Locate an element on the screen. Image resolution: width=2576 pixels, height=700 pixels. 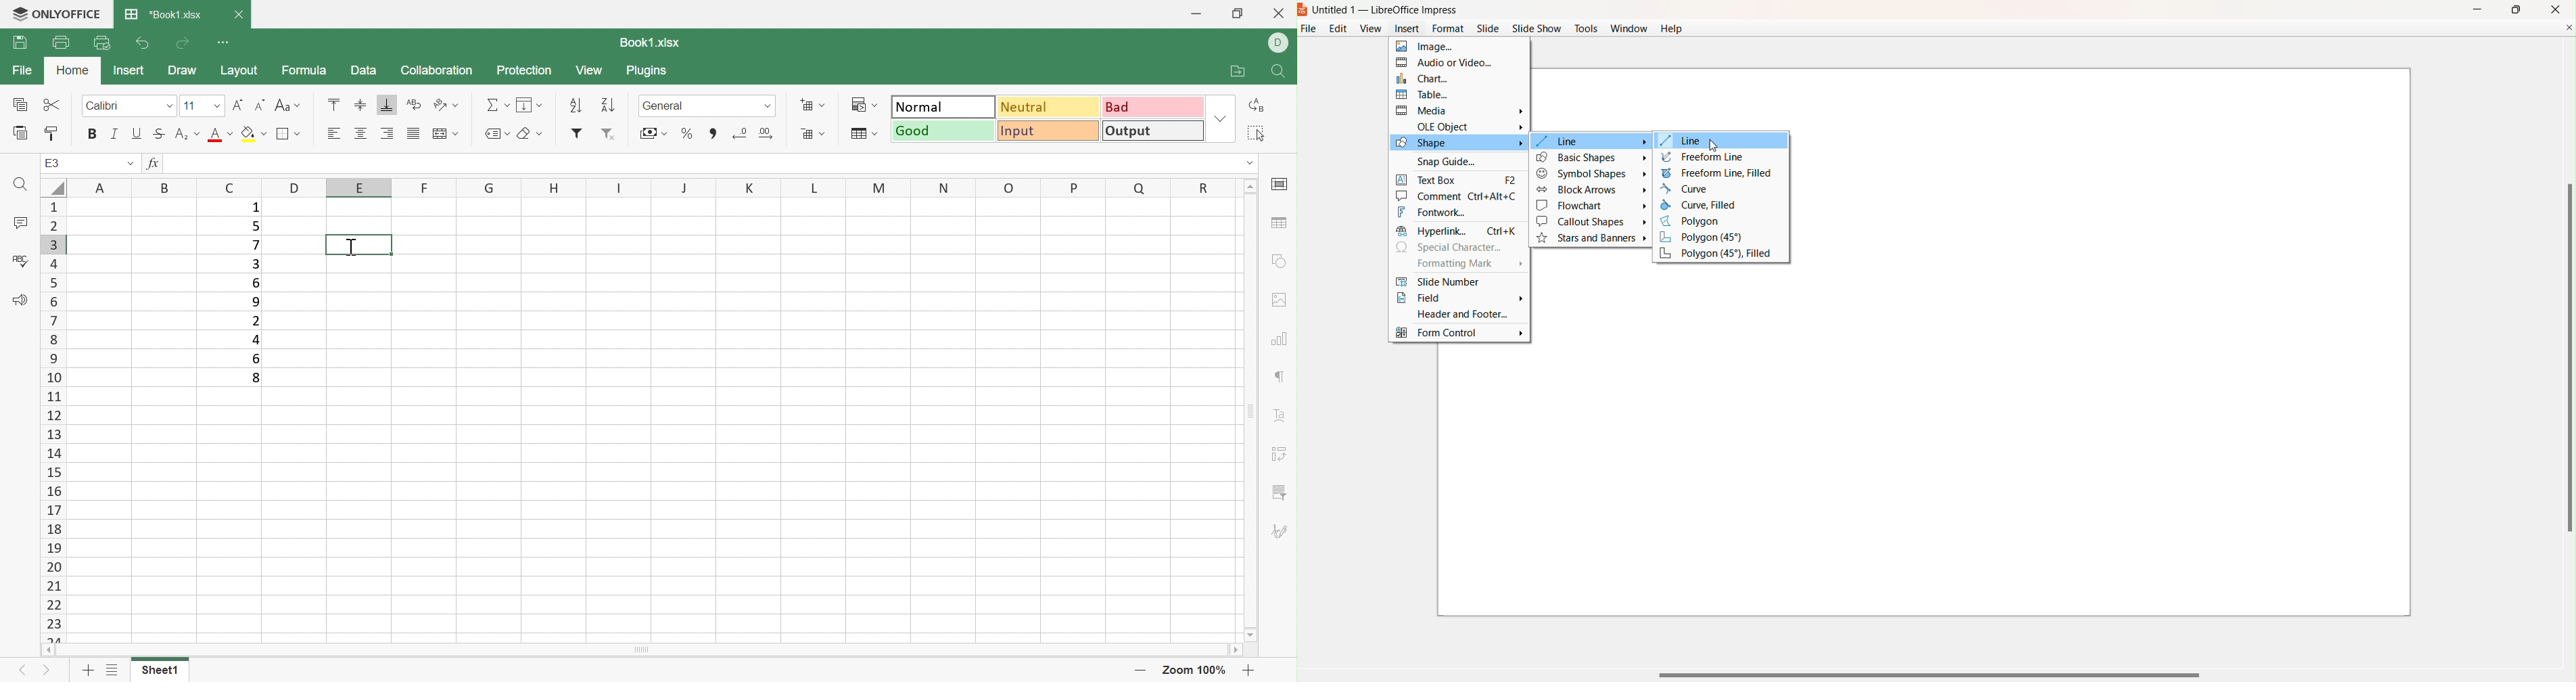
Next is located at coordinates (48, 670).